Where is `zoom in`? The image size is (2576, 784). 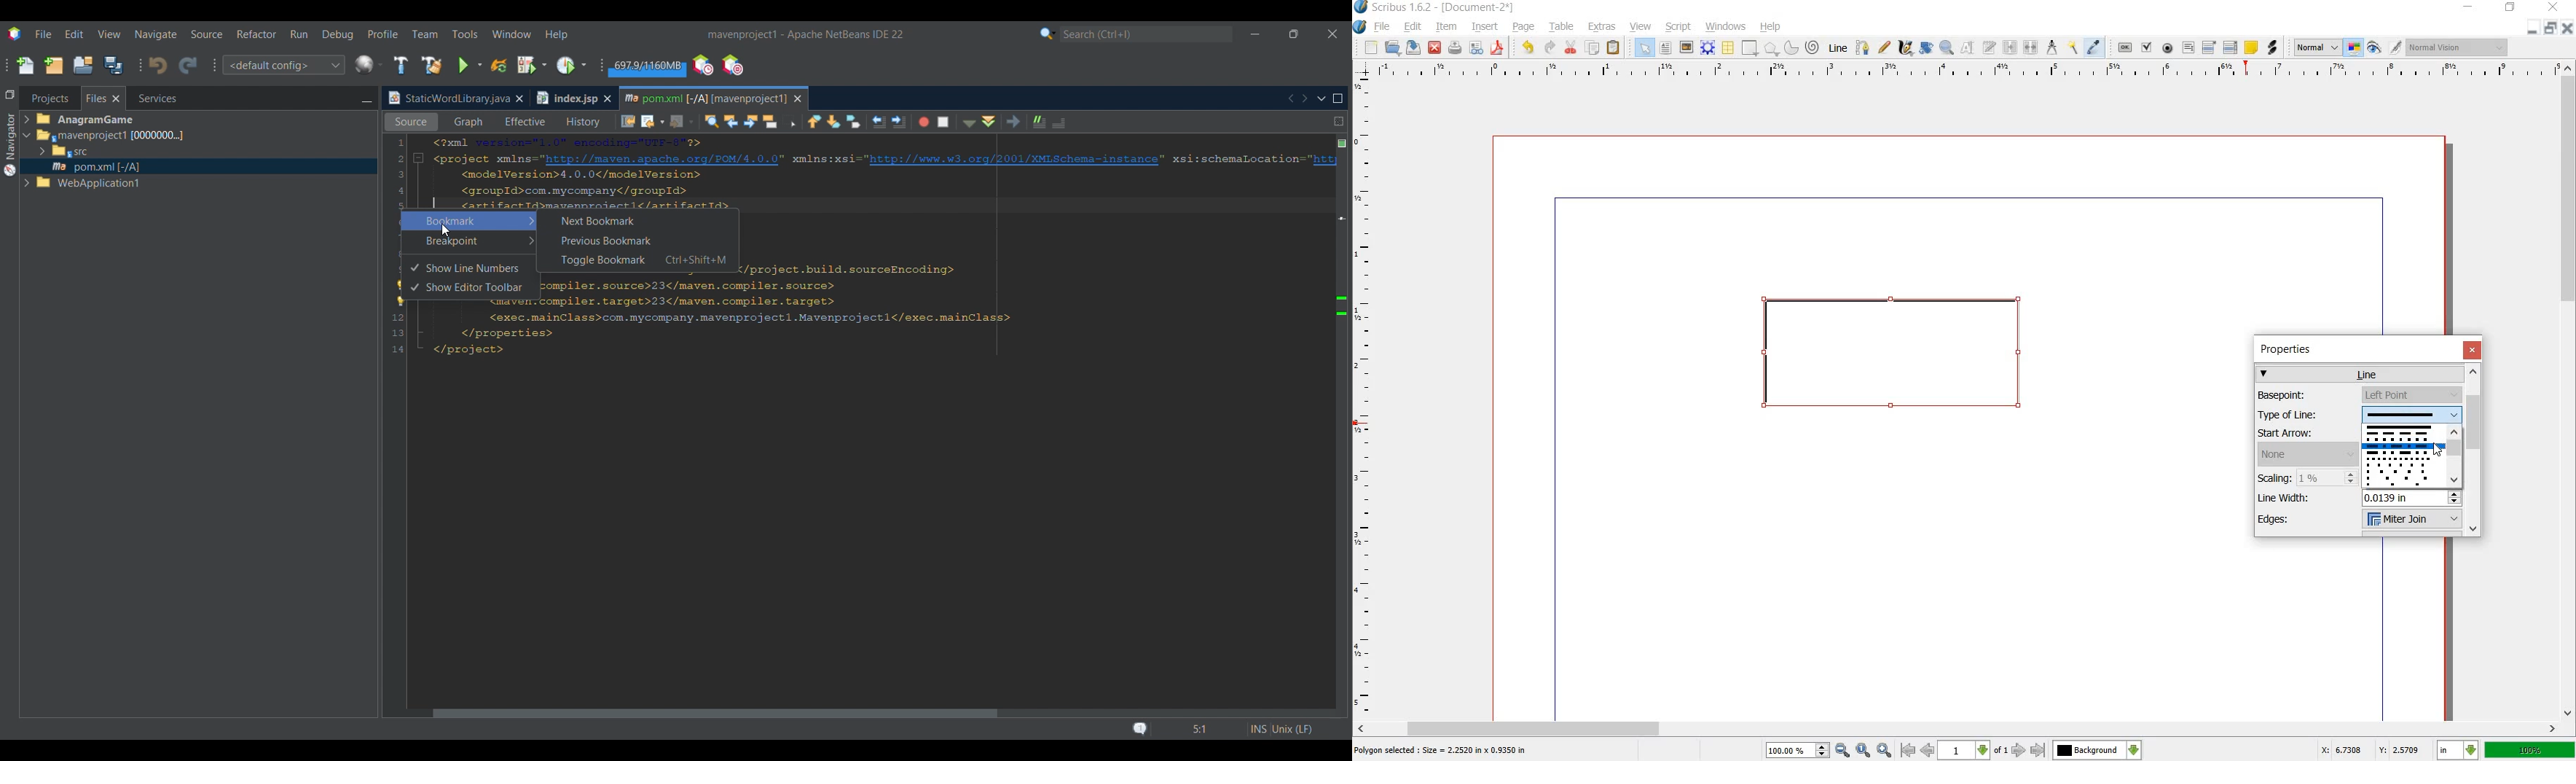
zoom in is located at coordinates (1885, 750).